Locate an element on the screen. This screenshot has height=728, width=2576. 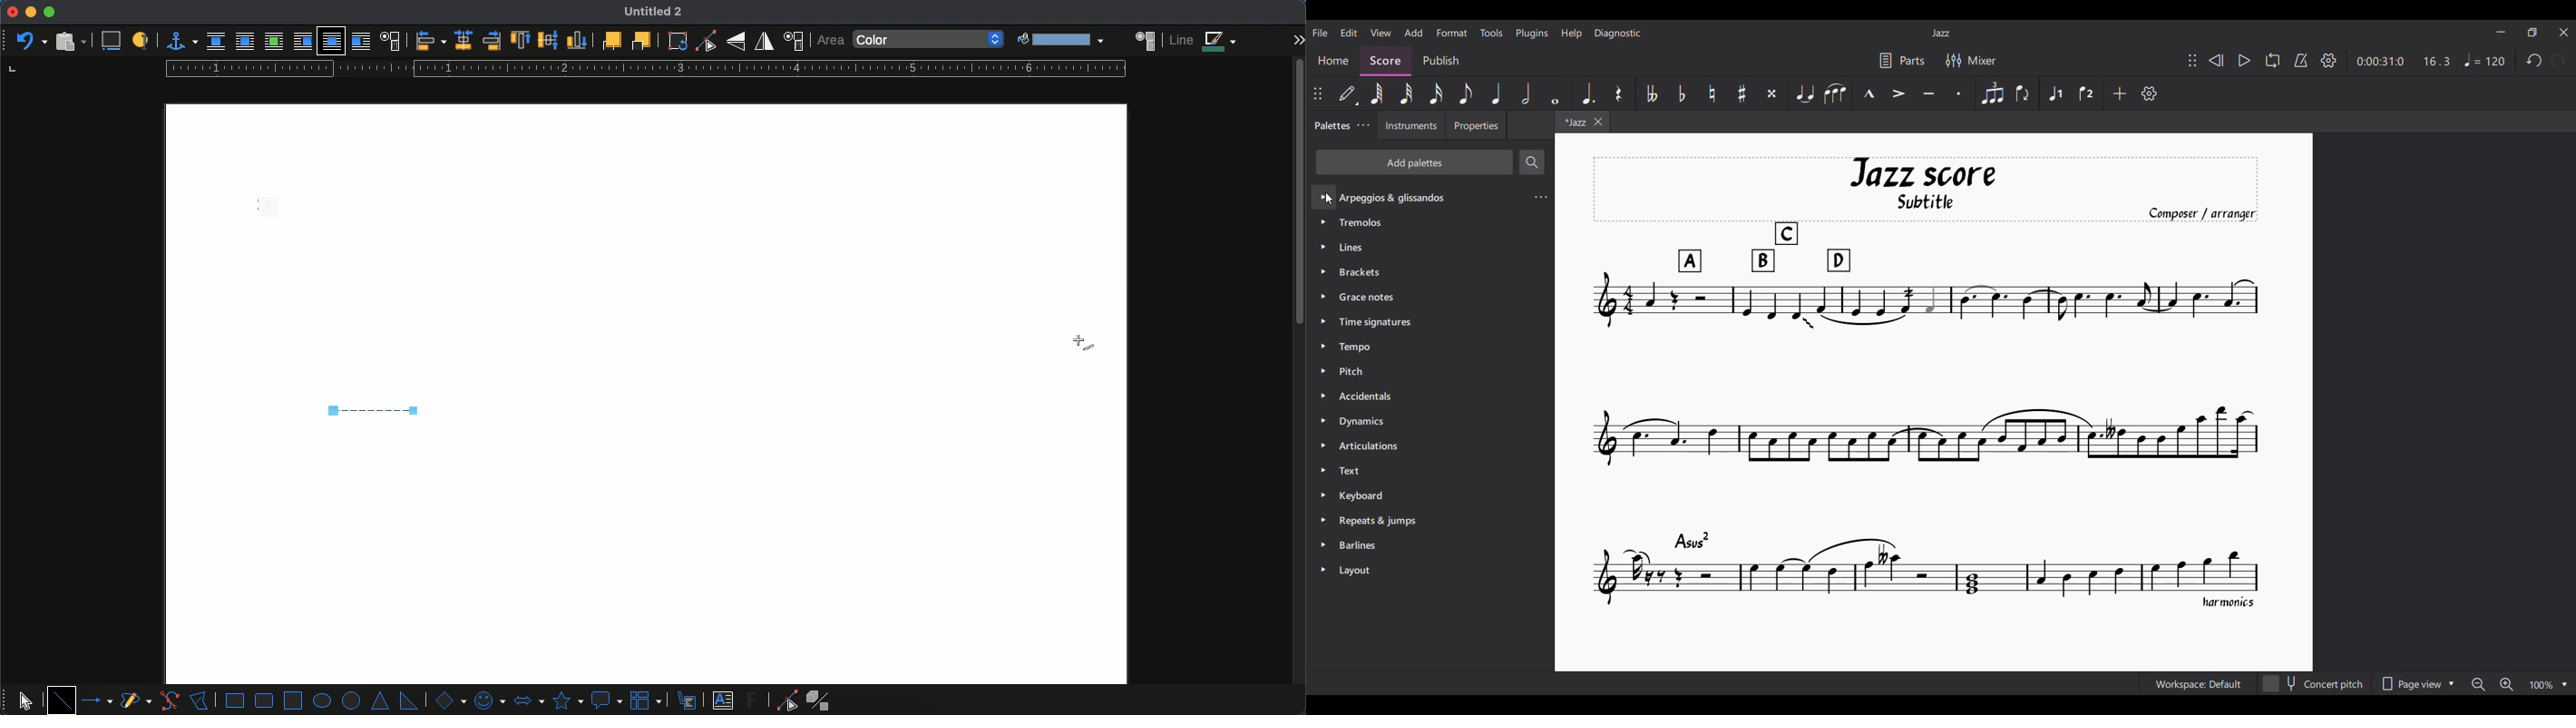
Pitch is located at coordinates (1357, 372).